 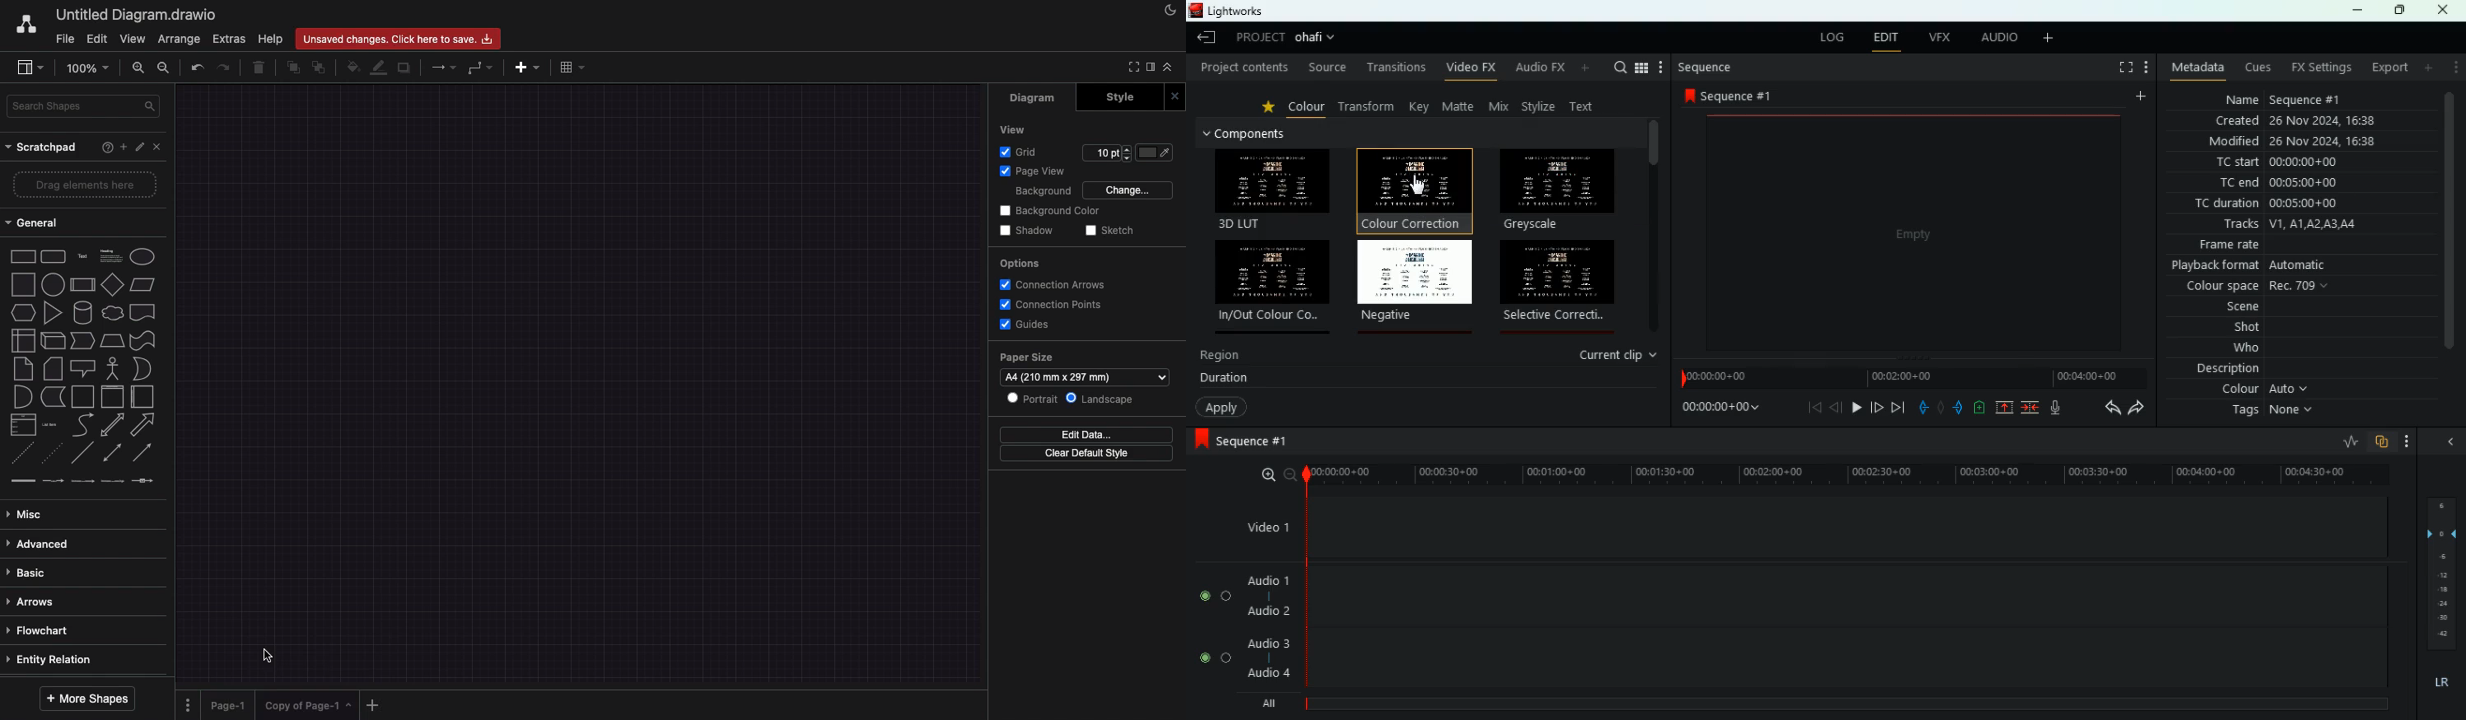 What do you see at coordinates (1816, 408) in the screenshot?
I see `back` at bounding box center [1816, 408].